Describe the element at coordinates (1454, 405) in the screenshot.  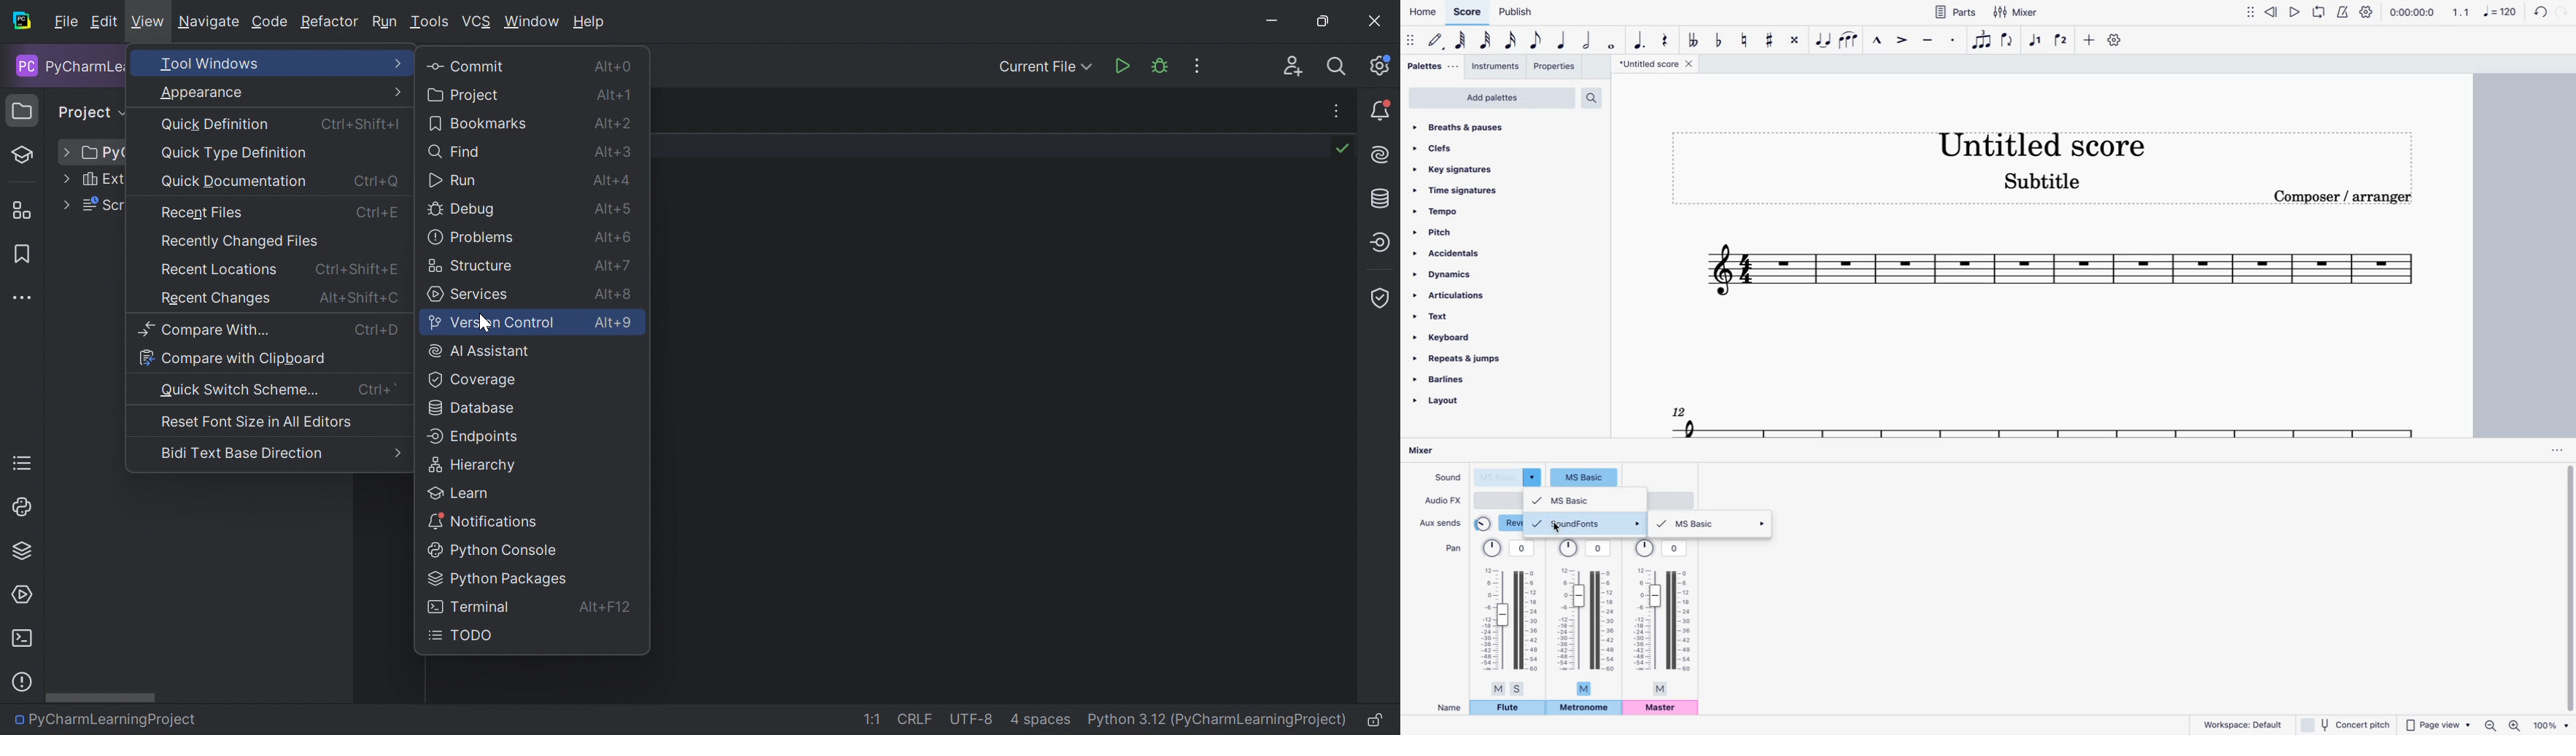
I see `layout` at that location.